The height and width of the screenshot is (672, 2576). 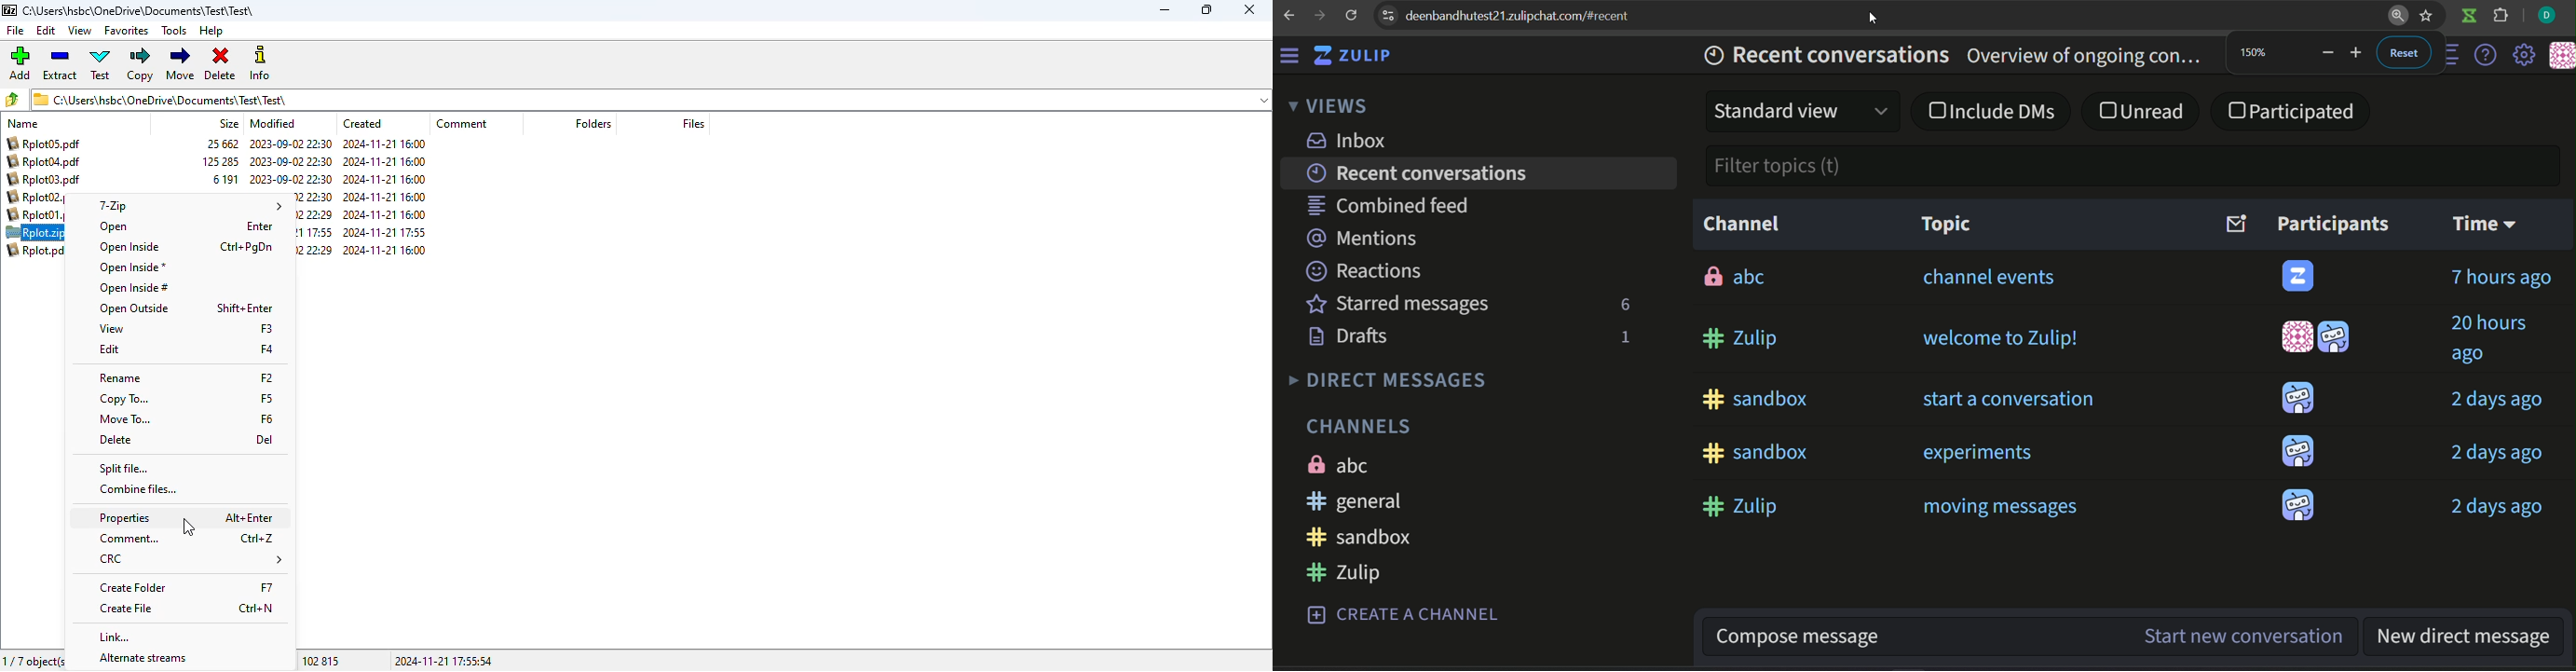 I want to click on shortcut for view, so click(x=267, y=328).